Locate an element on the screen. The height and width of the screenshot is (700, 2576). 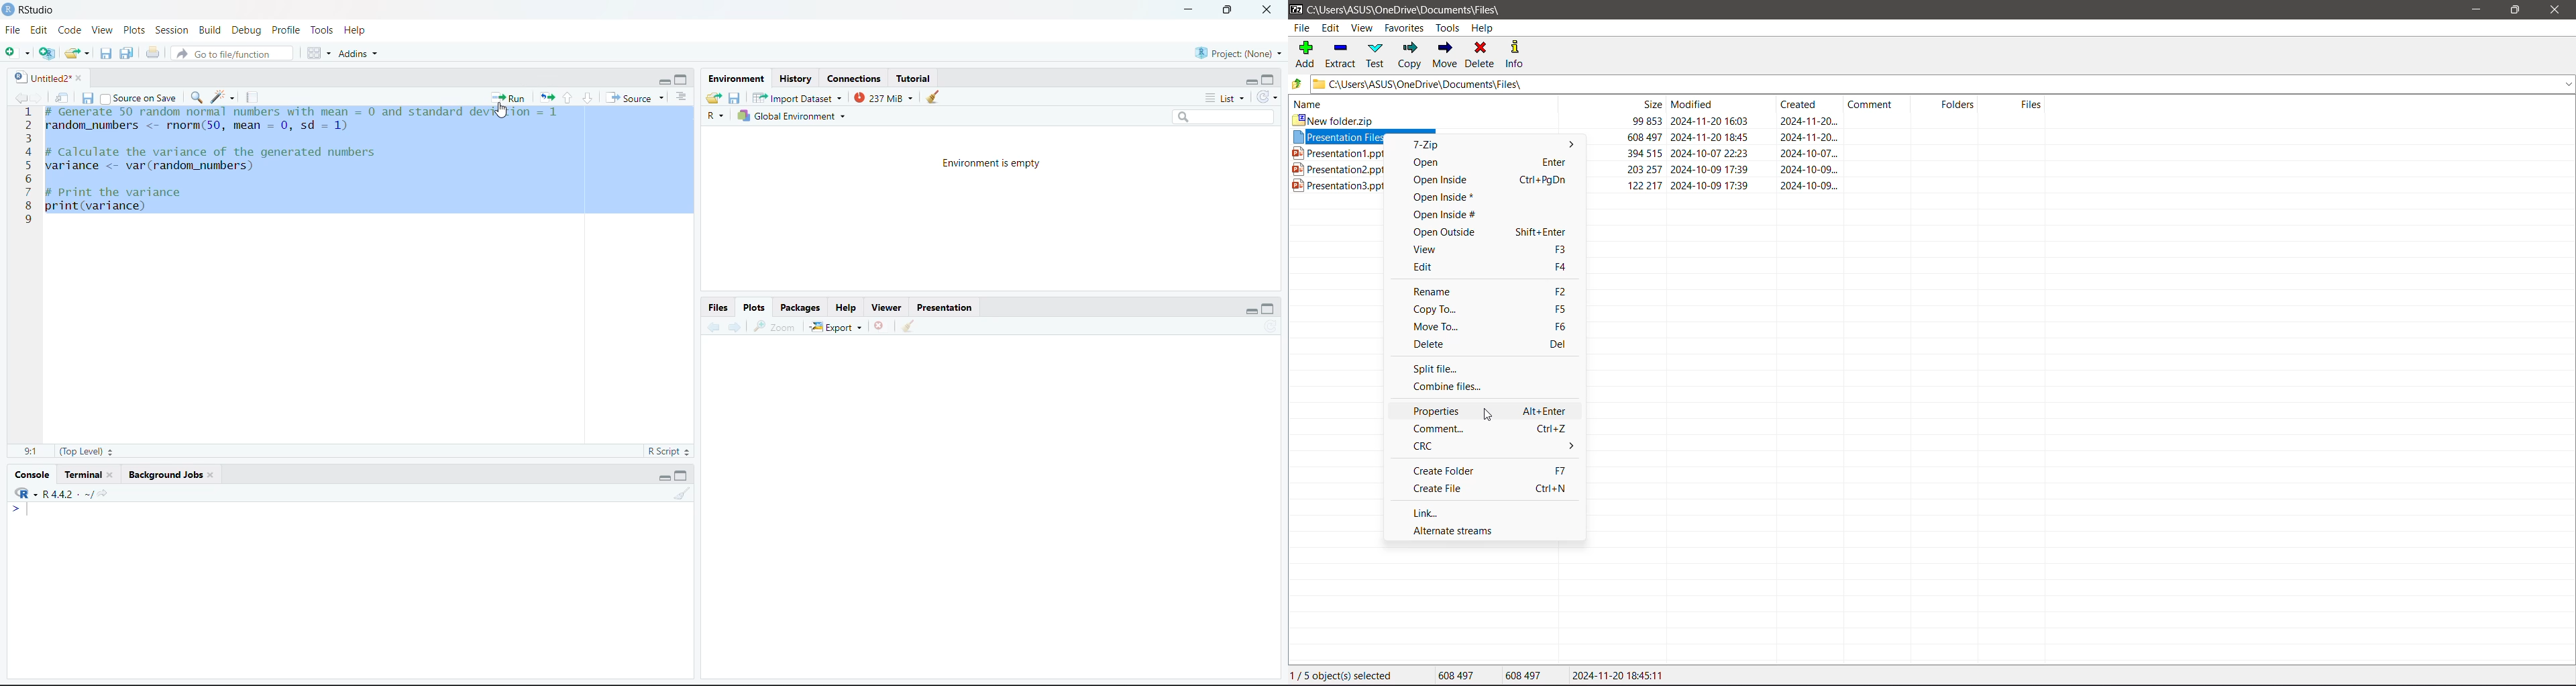
rerun is located at coordinates (547, 99).